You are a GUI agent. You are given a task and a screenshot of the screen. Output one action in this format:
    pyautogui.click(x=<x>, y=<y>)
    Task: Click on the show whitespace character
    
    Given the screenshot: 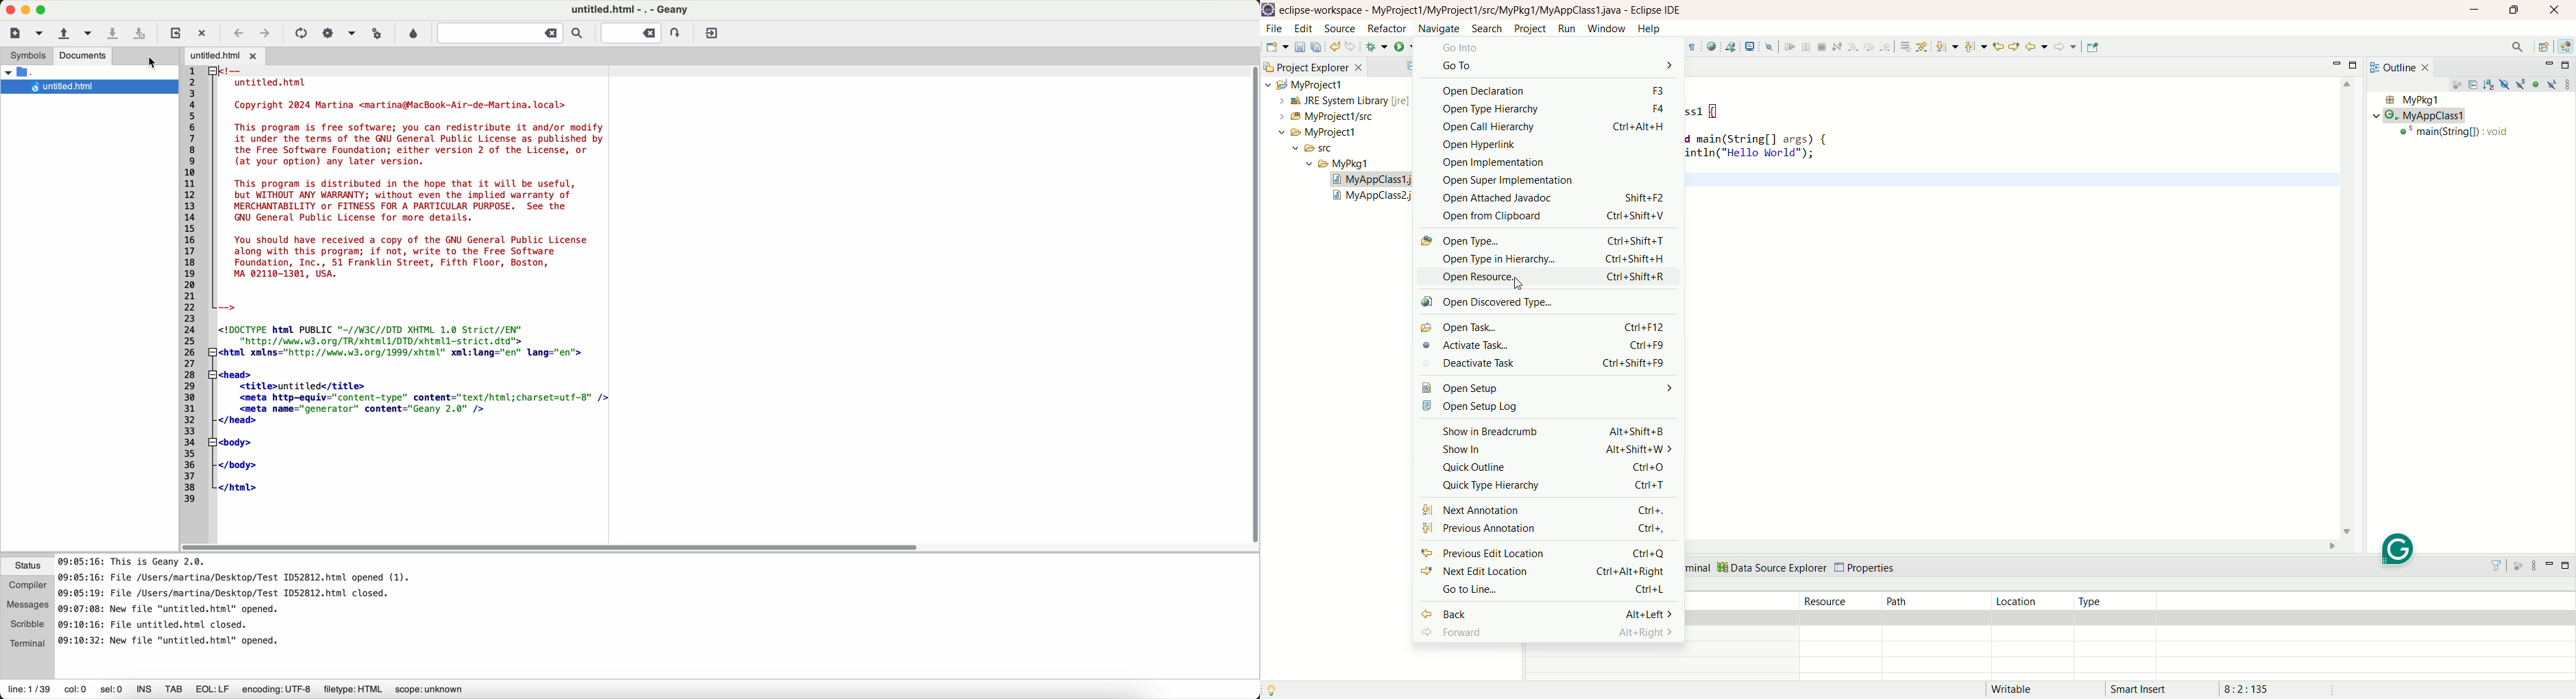 What is the action you would take?
    pyautogui.click(x=1692, y=48)
    